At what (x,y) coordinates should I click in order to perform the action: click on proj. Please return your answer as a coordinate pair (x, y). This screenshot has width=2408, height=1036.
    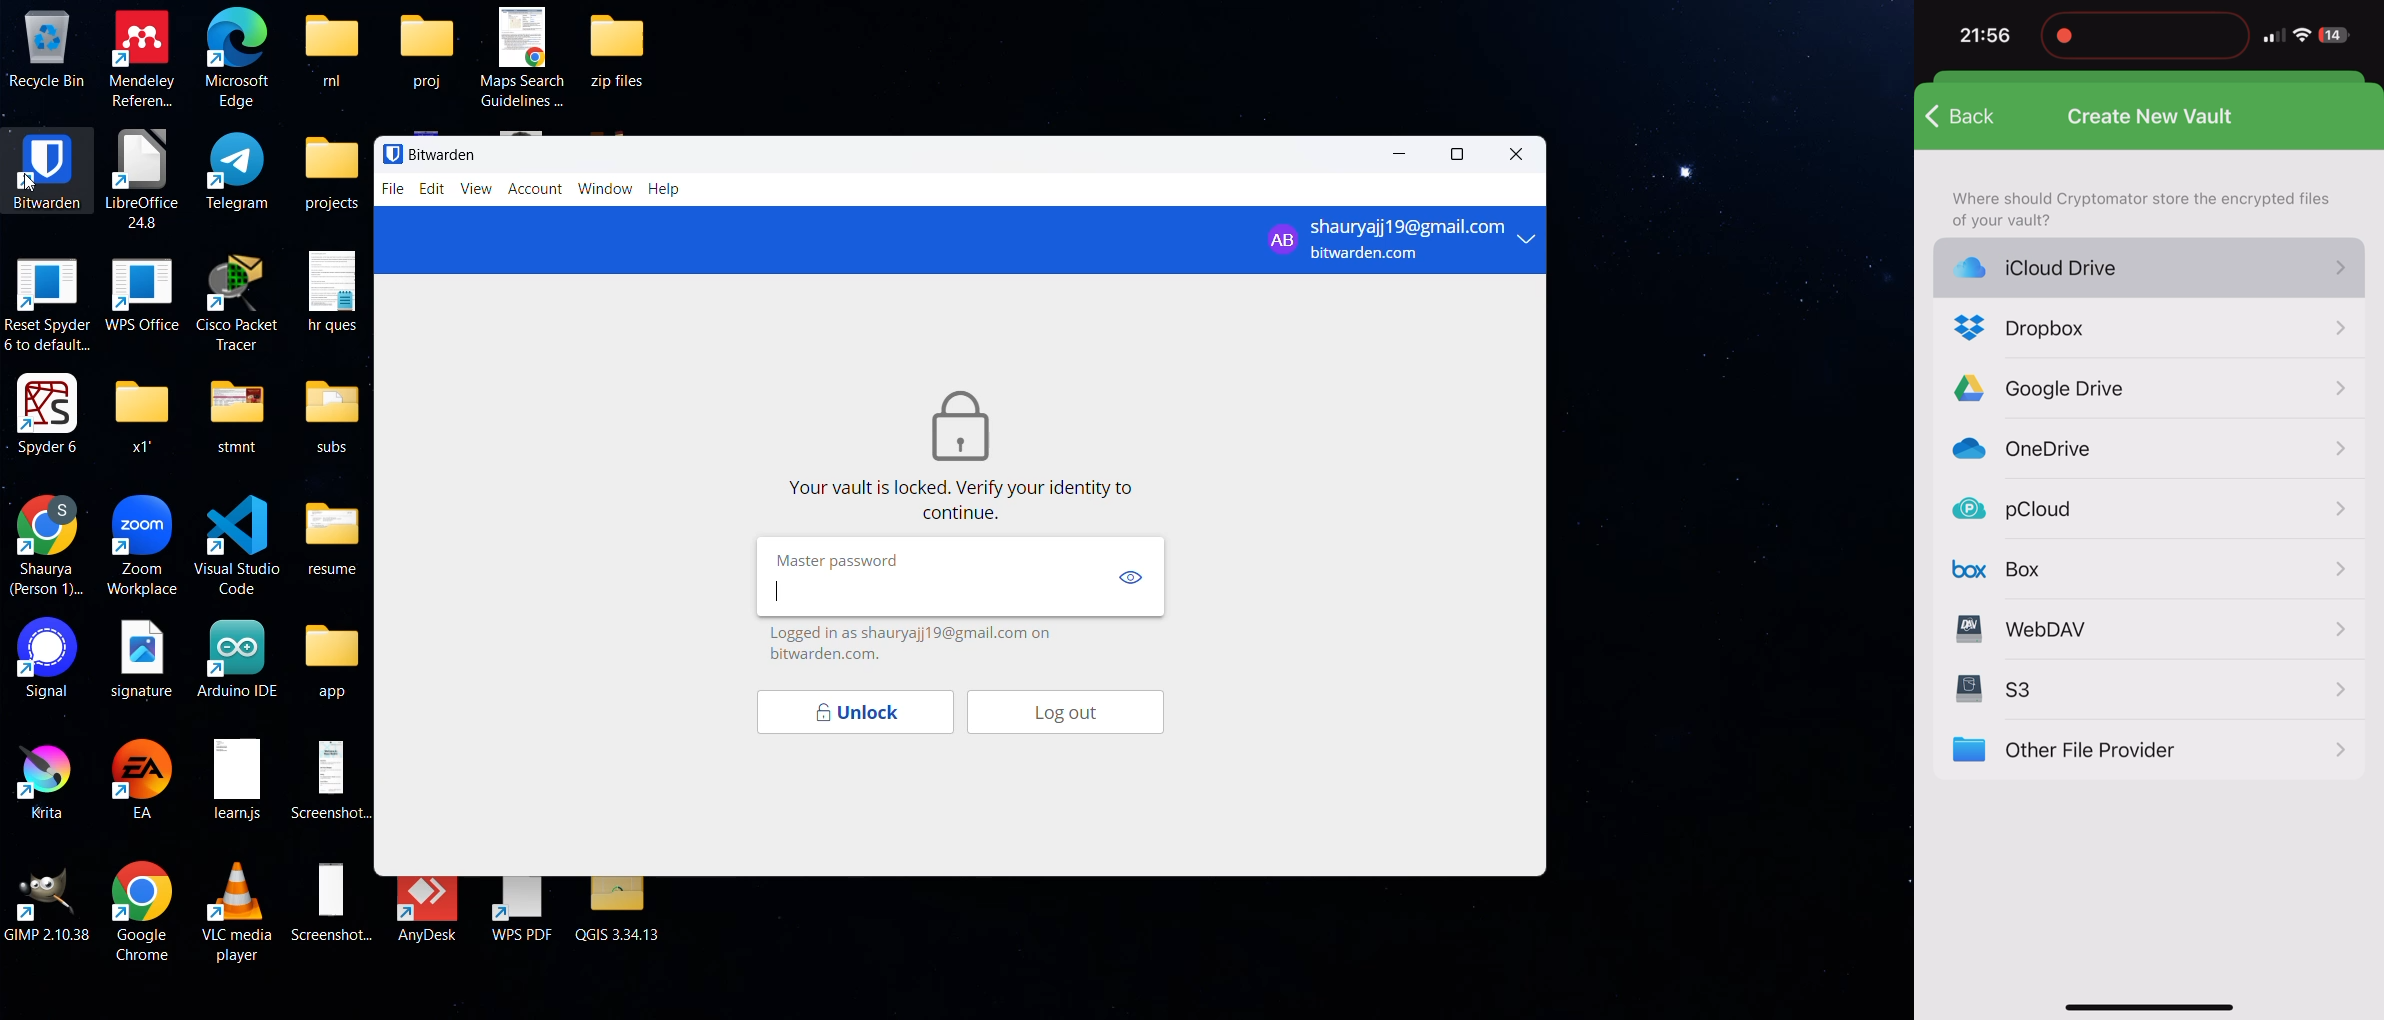
    Looking at the image, I should click on (426, 48).